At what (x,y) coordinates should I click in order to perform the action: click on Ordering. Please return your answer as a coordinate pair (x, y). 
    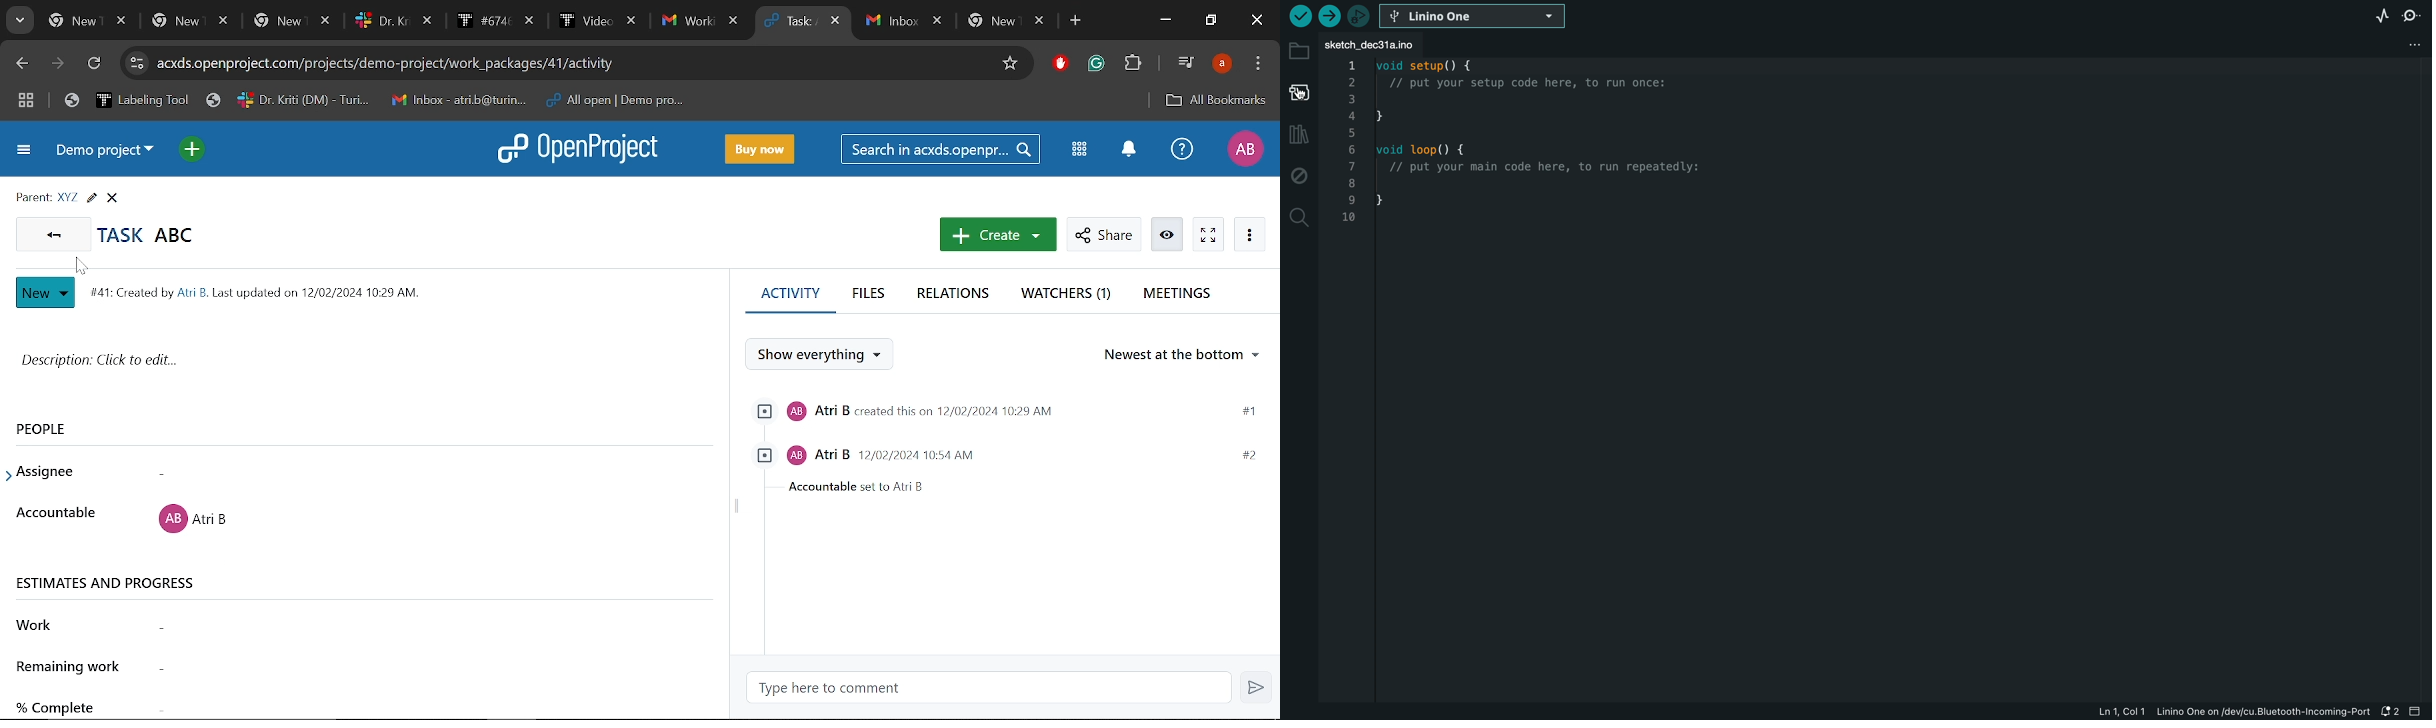
    Looking at the image, I should click on (1186, 355).